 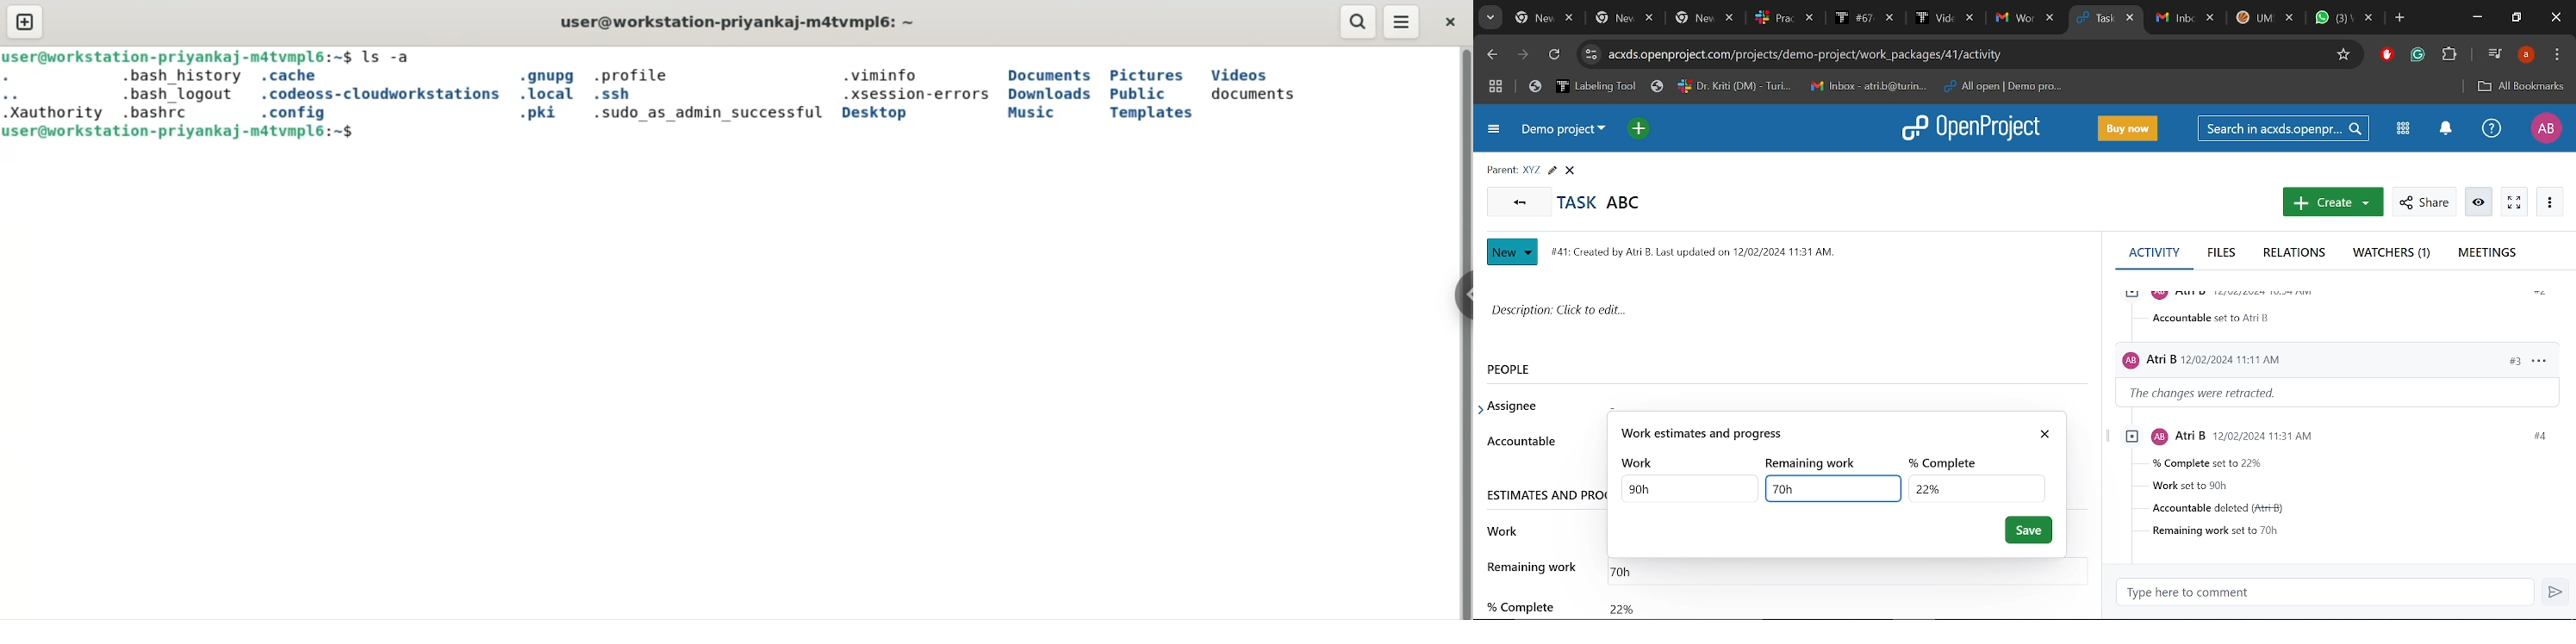 I want to click on .gnupg, so click(x=545, y=75).